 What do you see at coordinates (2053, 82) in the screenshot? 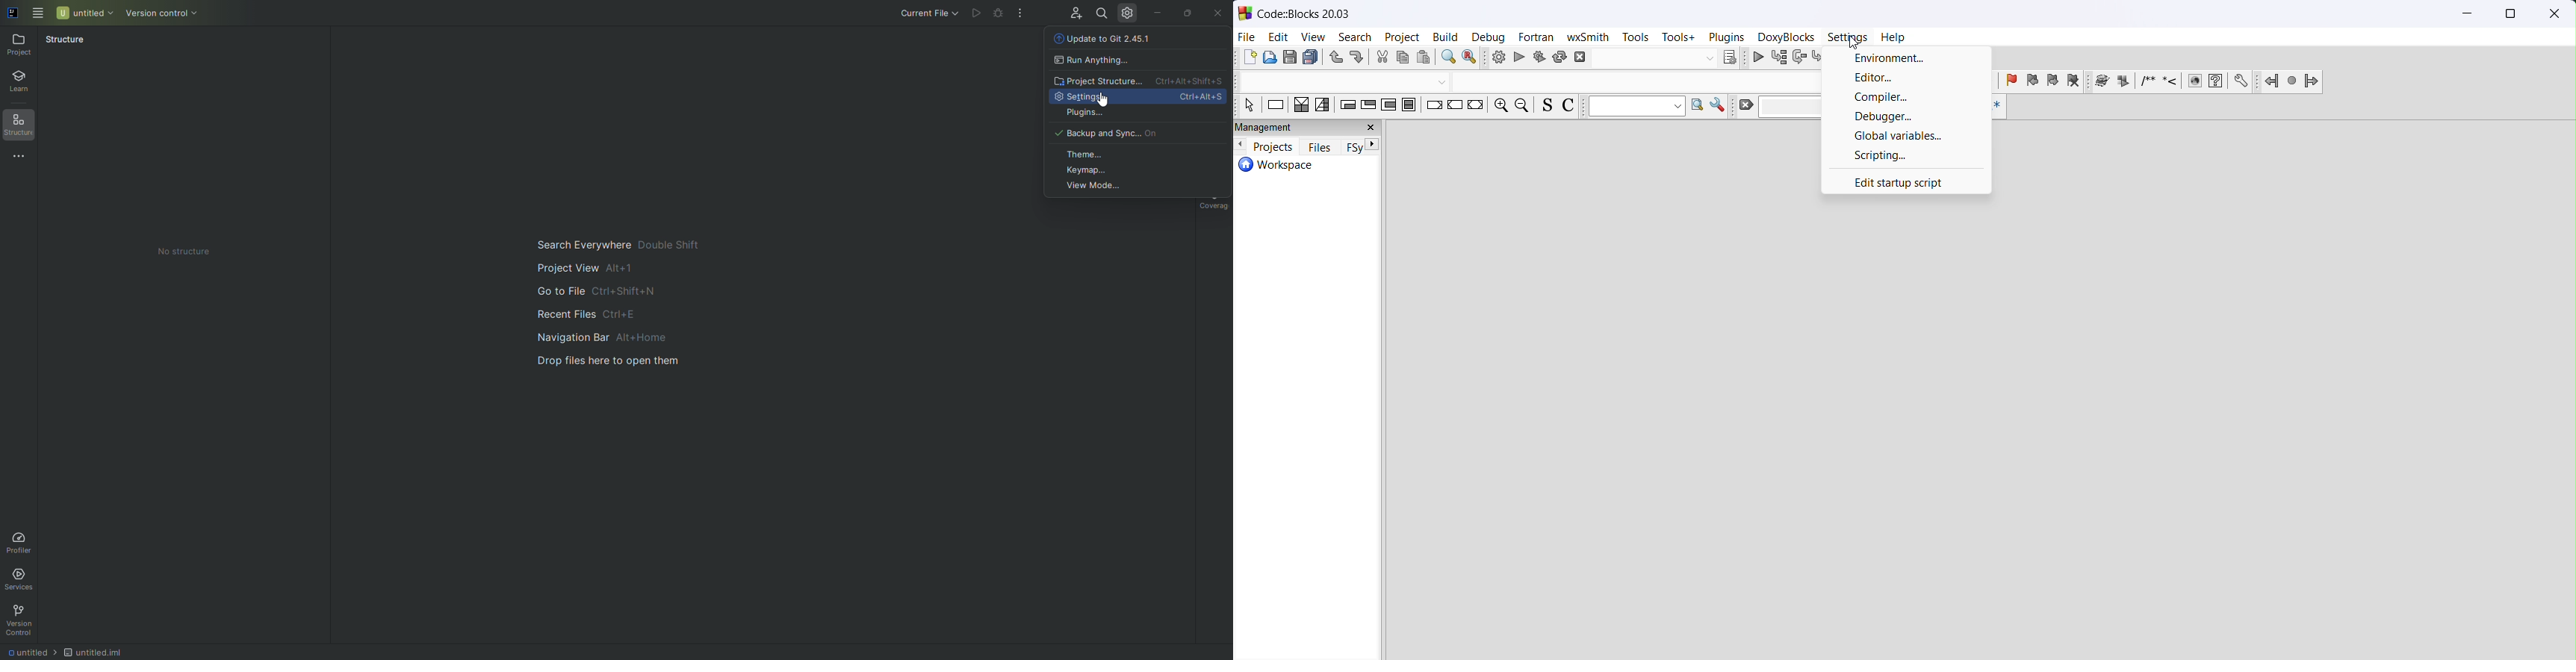
I see `next bookmark` at bounding box center [2053, 82].